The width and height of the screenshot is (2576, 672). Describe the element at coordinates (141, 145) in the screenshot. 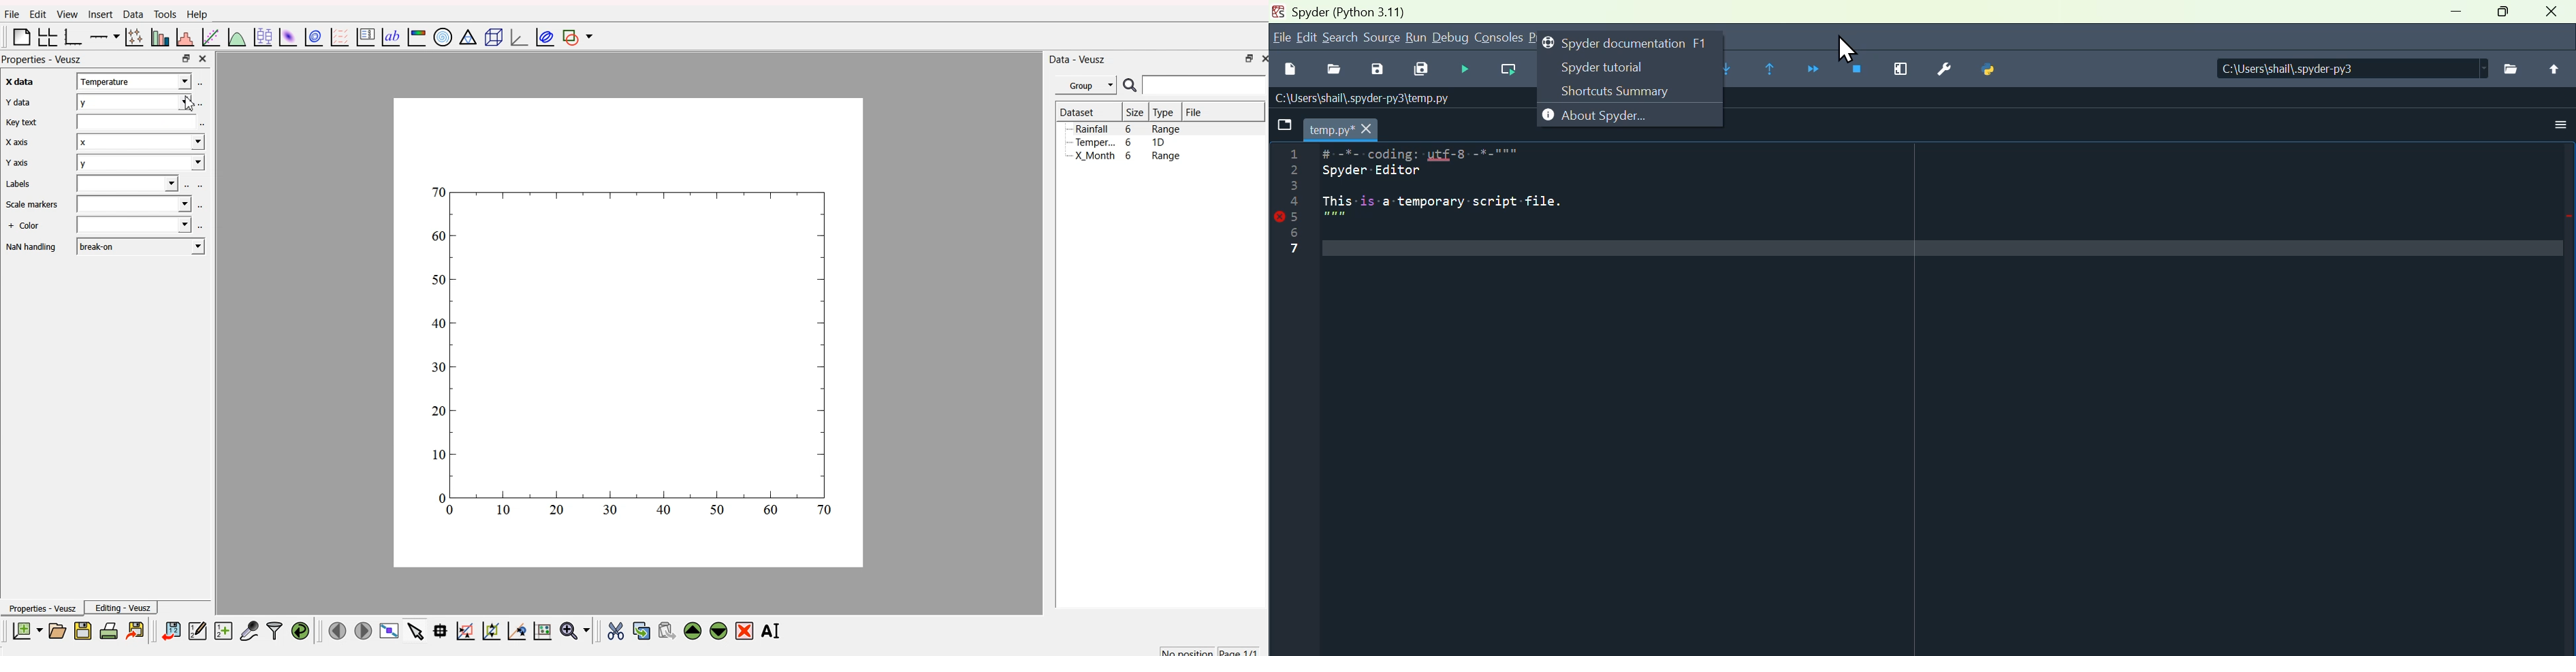

I see `x` at that location.